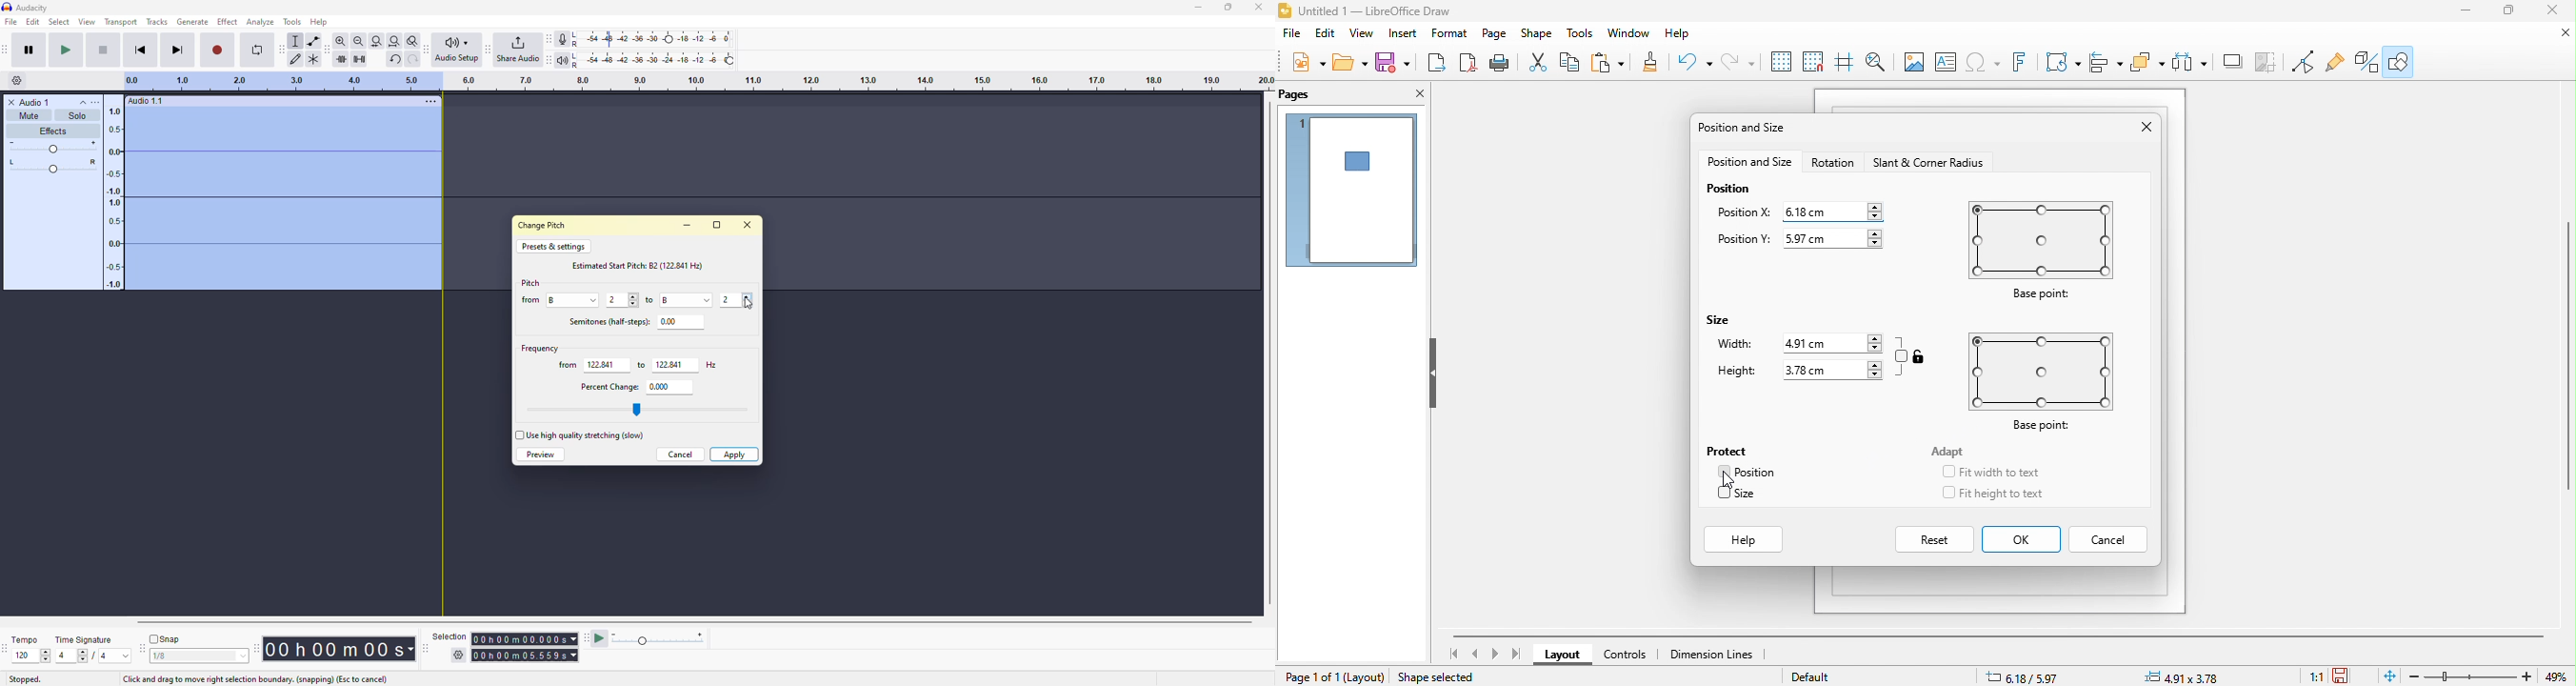 The width and height of the screenshot is (2576, 700). Describe the element at coordinates (2398, 60) in the screenshot. I see `show draw function` at that location.